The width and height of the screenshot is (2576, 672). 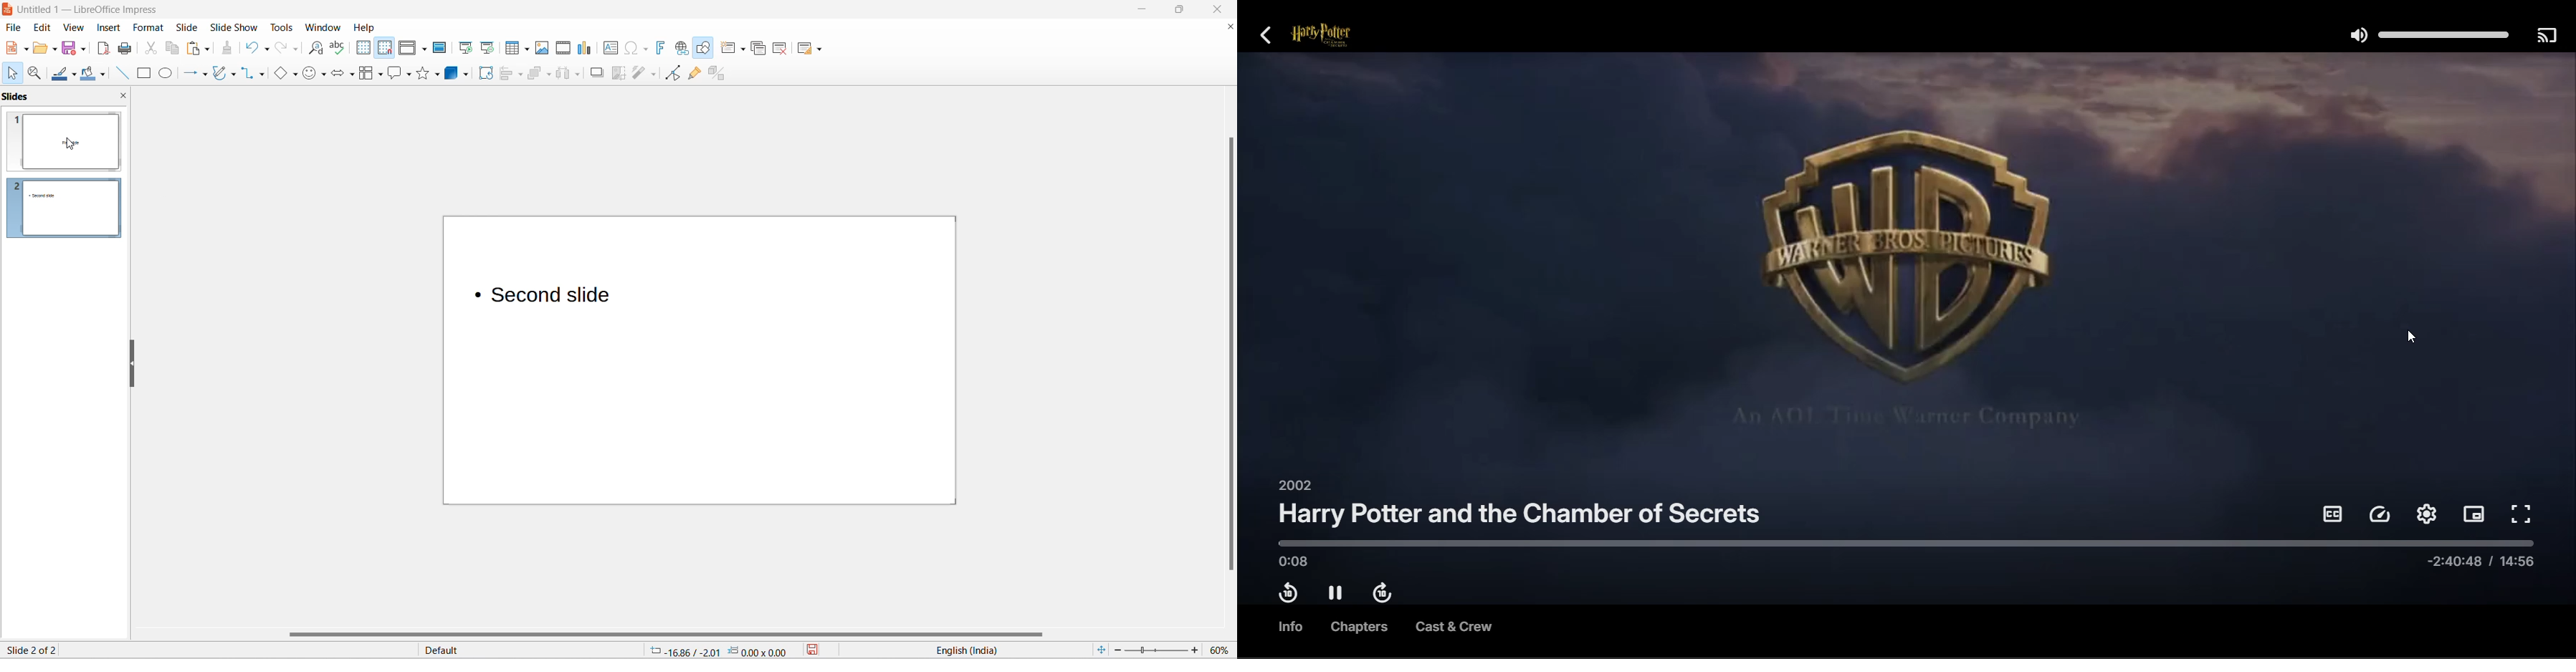 What do you see at coordinates (563, 48) in the screenshot?
I see `insert audio and video` at bounding box center [563, 48].